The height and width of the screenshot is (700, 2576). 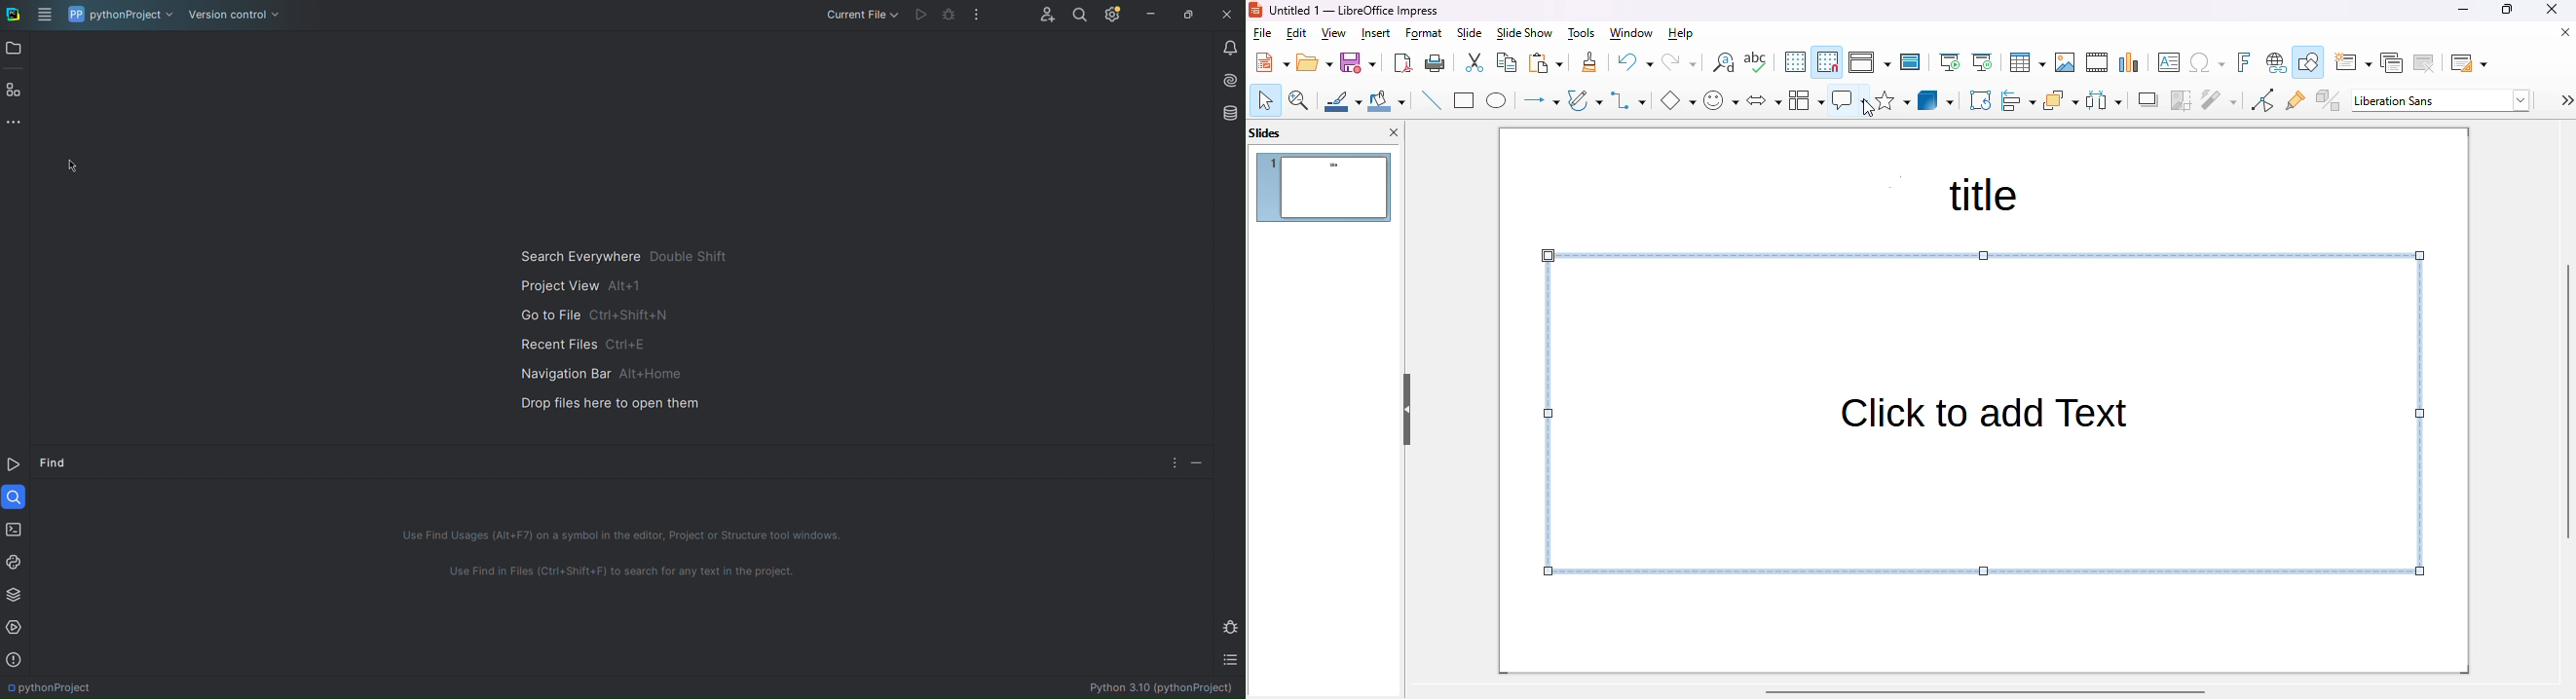 What do you see at coordinates (1333, 34) in the screenshot?
I see `view` at bounding box center [1333, 34].